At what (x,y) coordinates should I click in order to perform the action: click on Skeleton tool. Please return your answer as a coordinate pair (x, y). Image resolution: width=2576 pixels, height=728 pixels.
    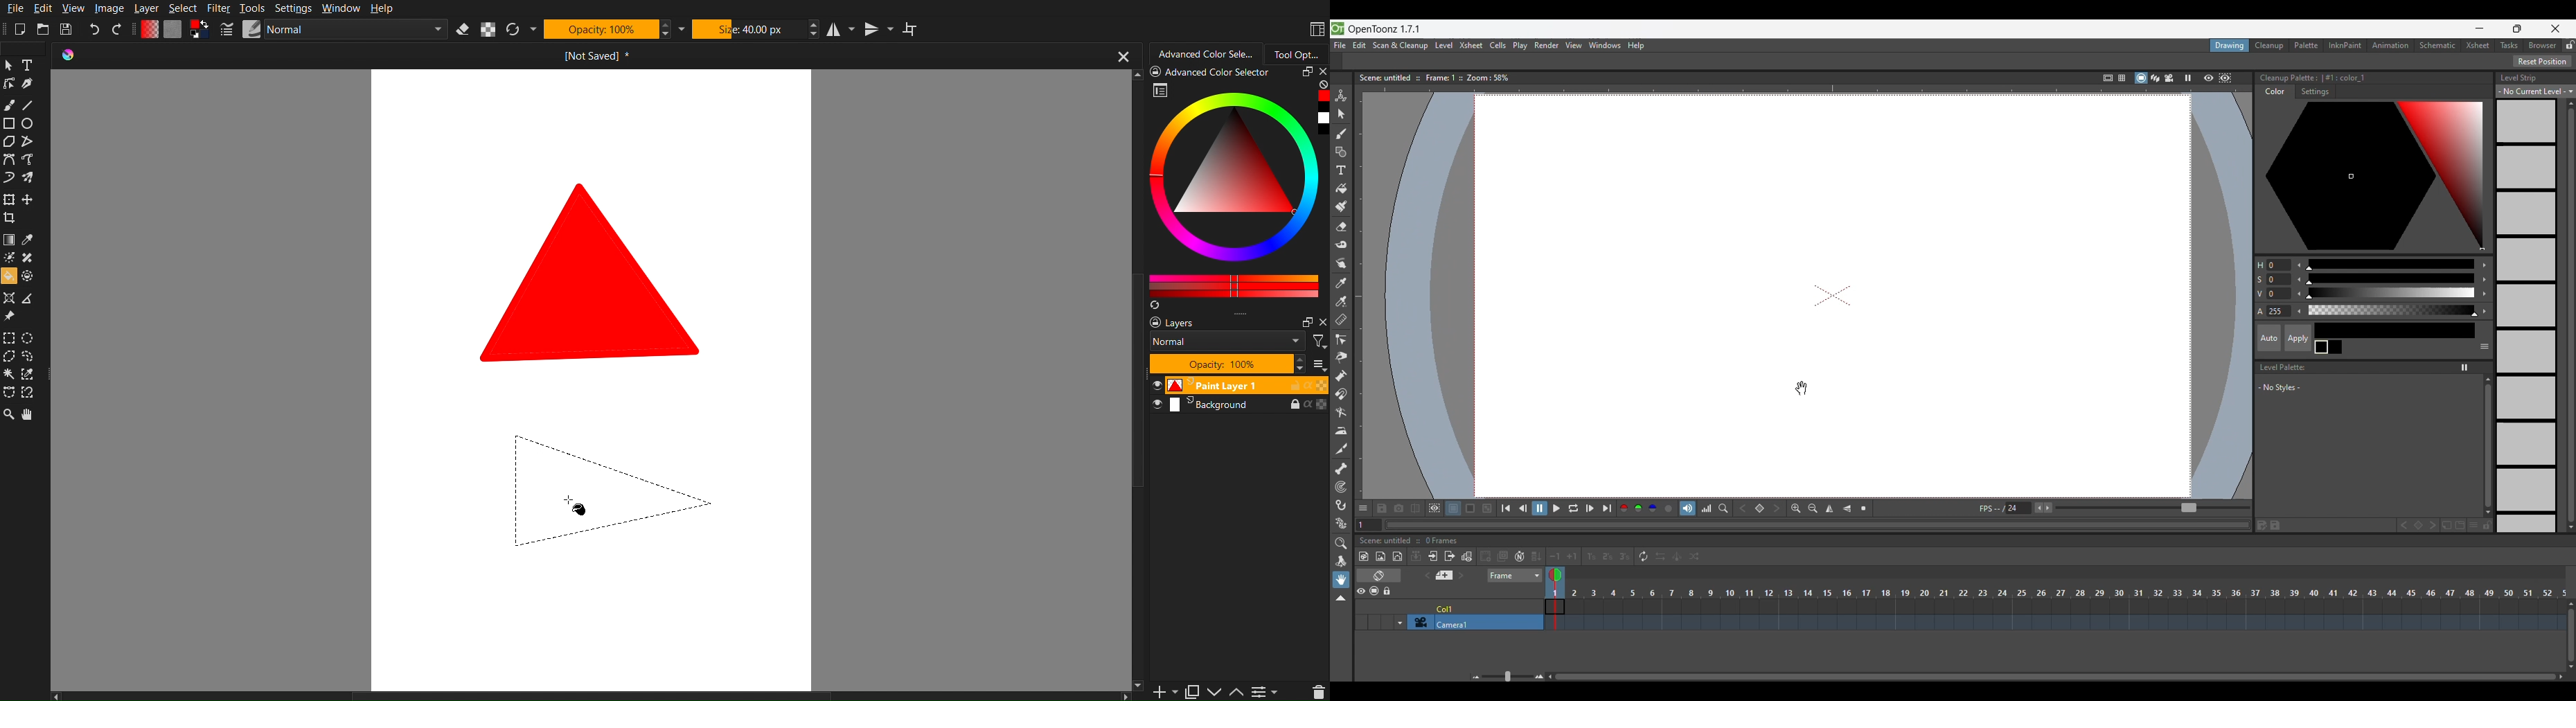
    Looking at the image, I should click on (1340, 469).